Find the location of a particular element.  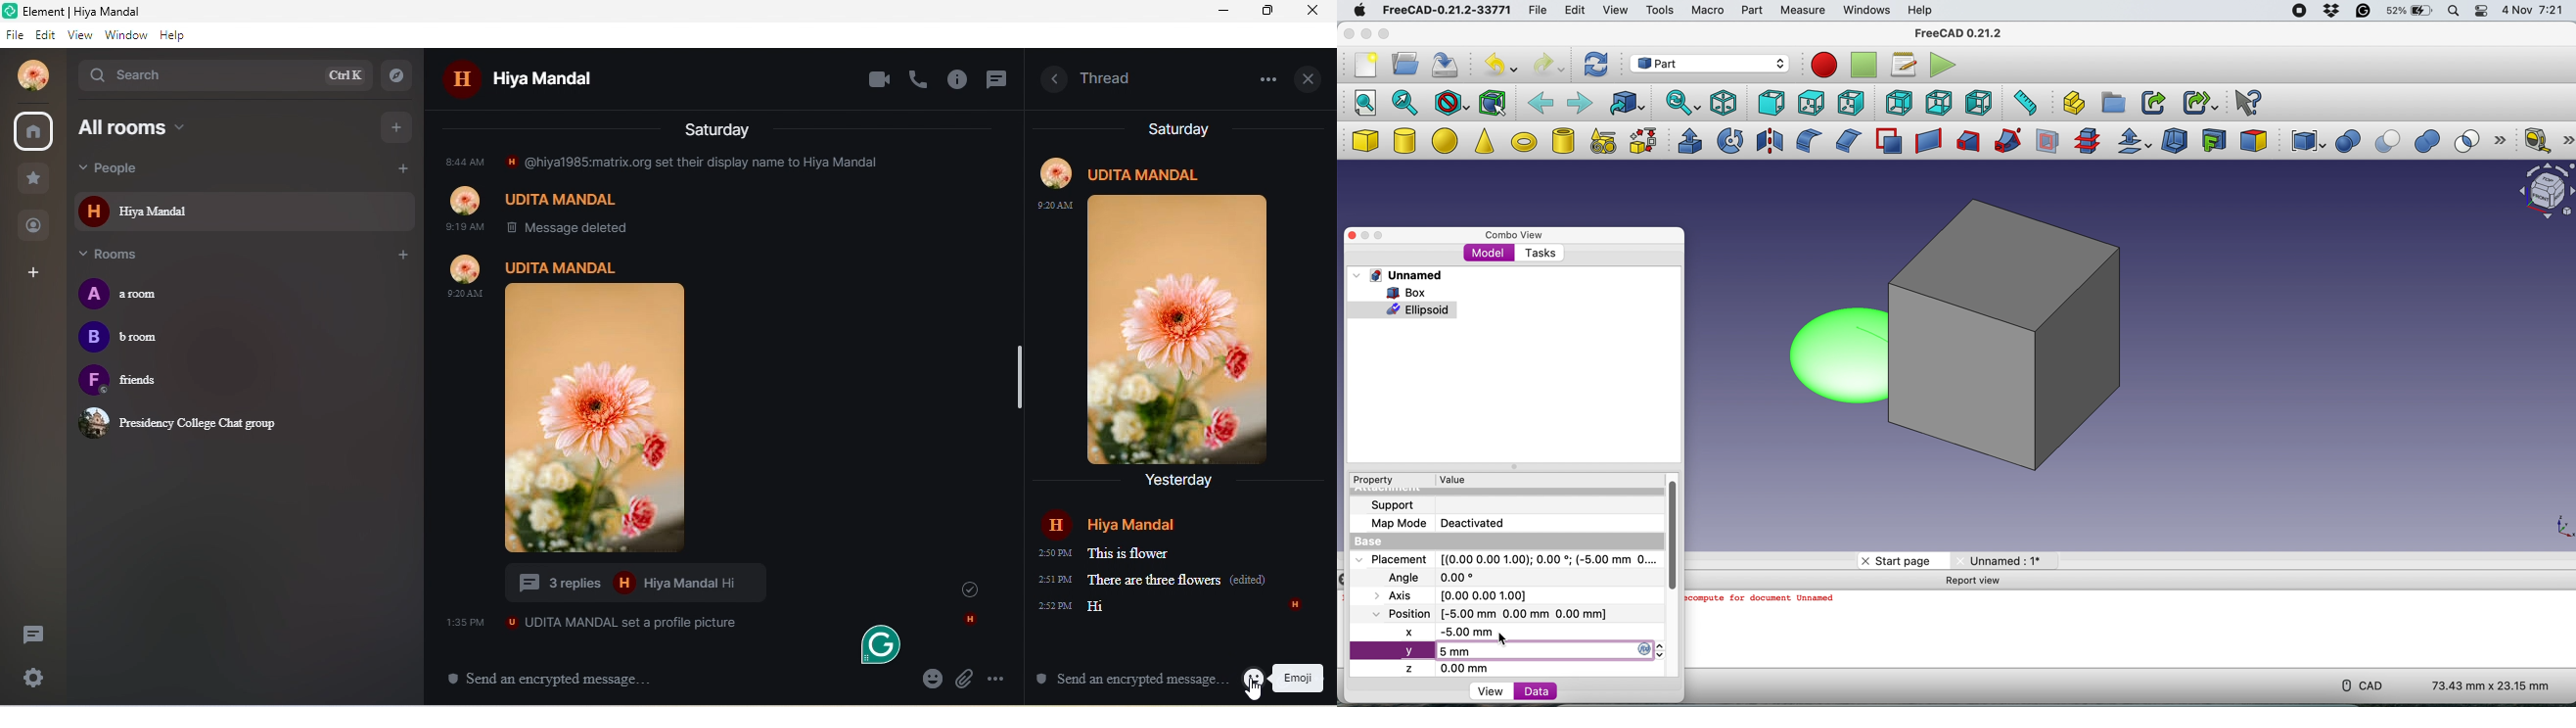

Deactivated is located at coordinates (1477, 521).